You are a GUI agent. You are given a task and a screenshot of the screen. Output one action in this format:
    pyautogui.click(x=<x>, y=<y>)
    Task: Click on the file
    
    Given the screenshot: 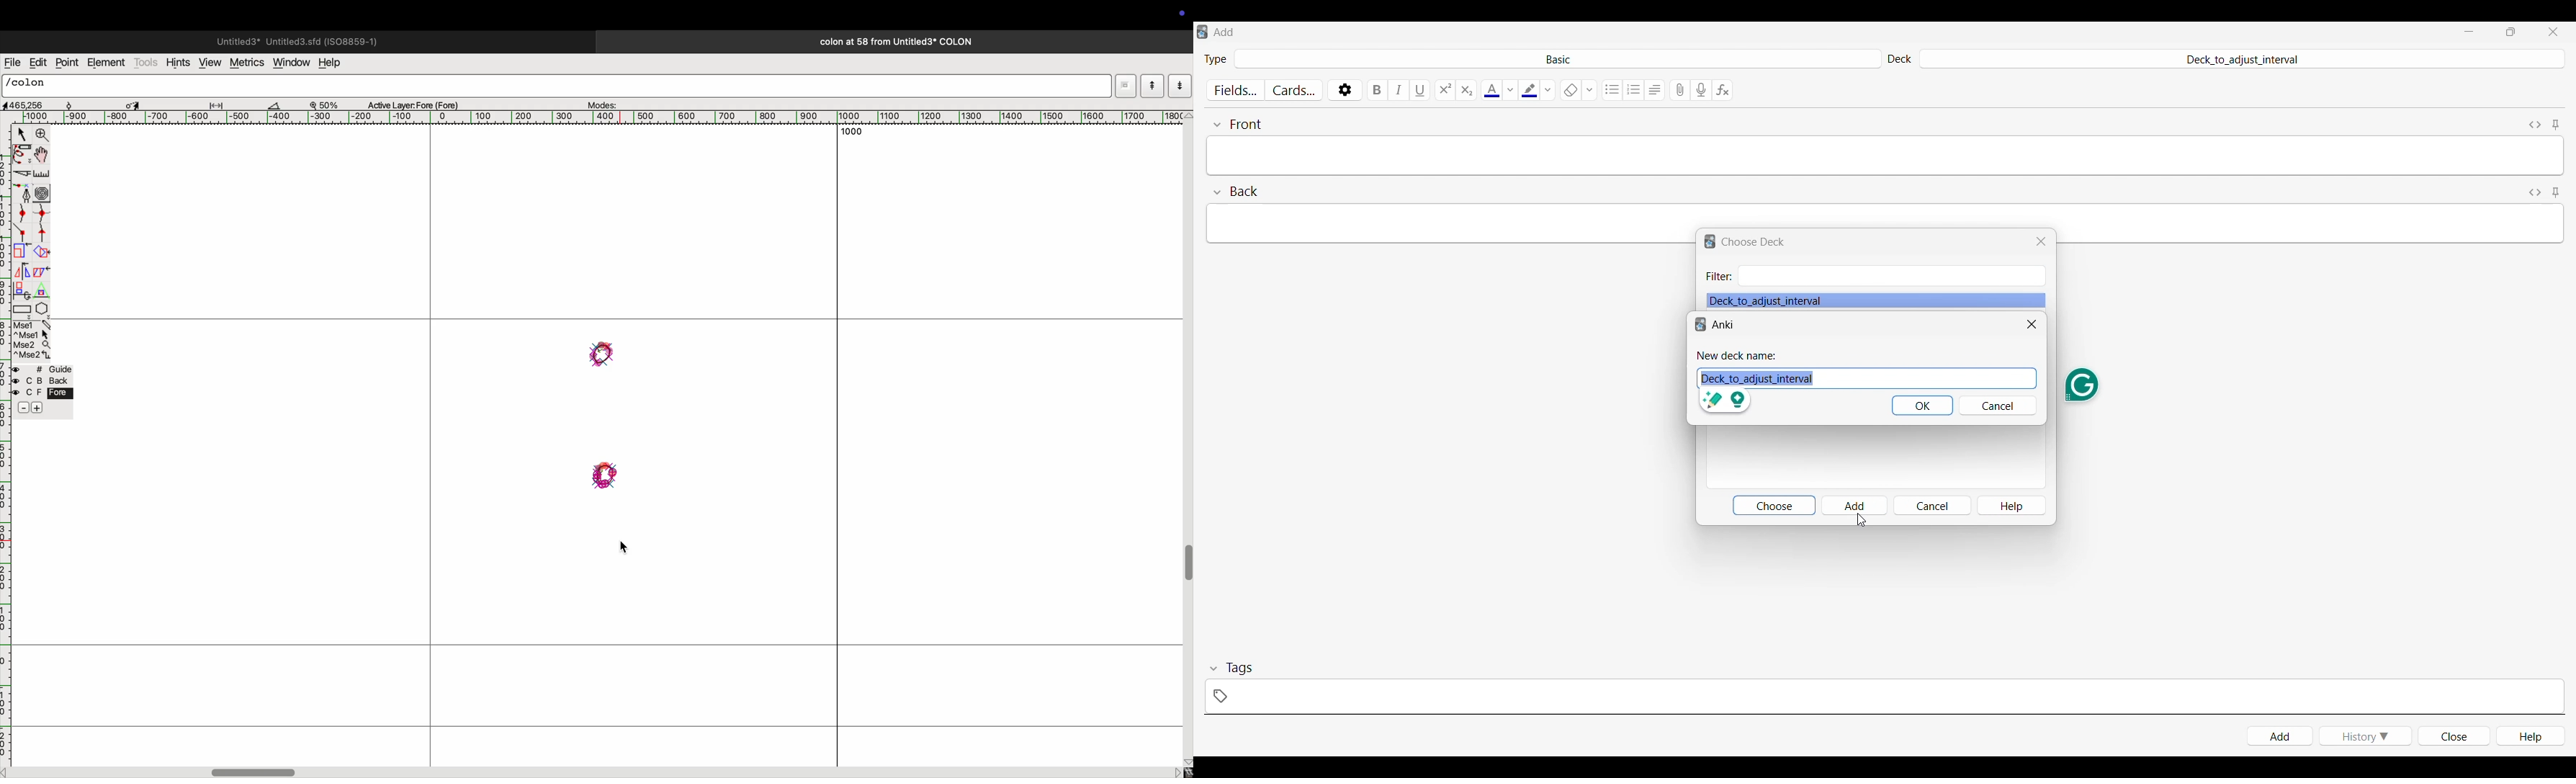 What is the action you would take?
    pyautogui.click(x=12, y=63)
    